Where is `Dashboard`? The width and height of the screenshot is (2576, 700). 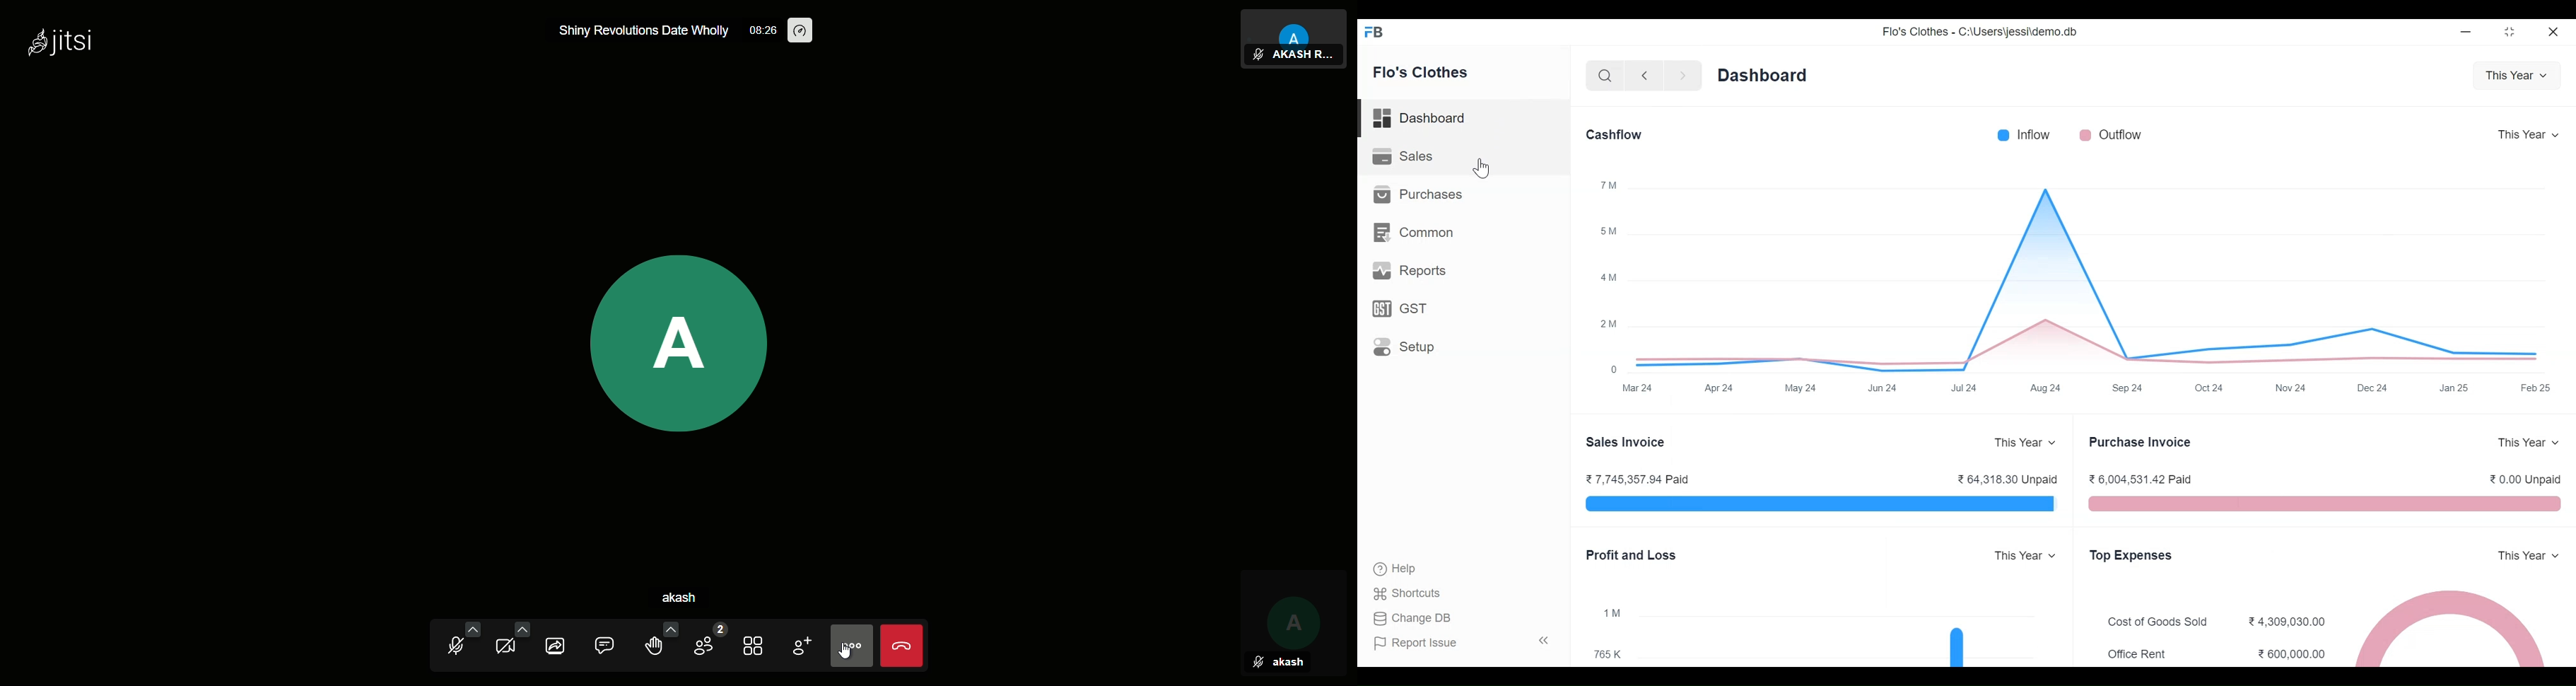 Dashboard is located at coordinates (1765, 75).